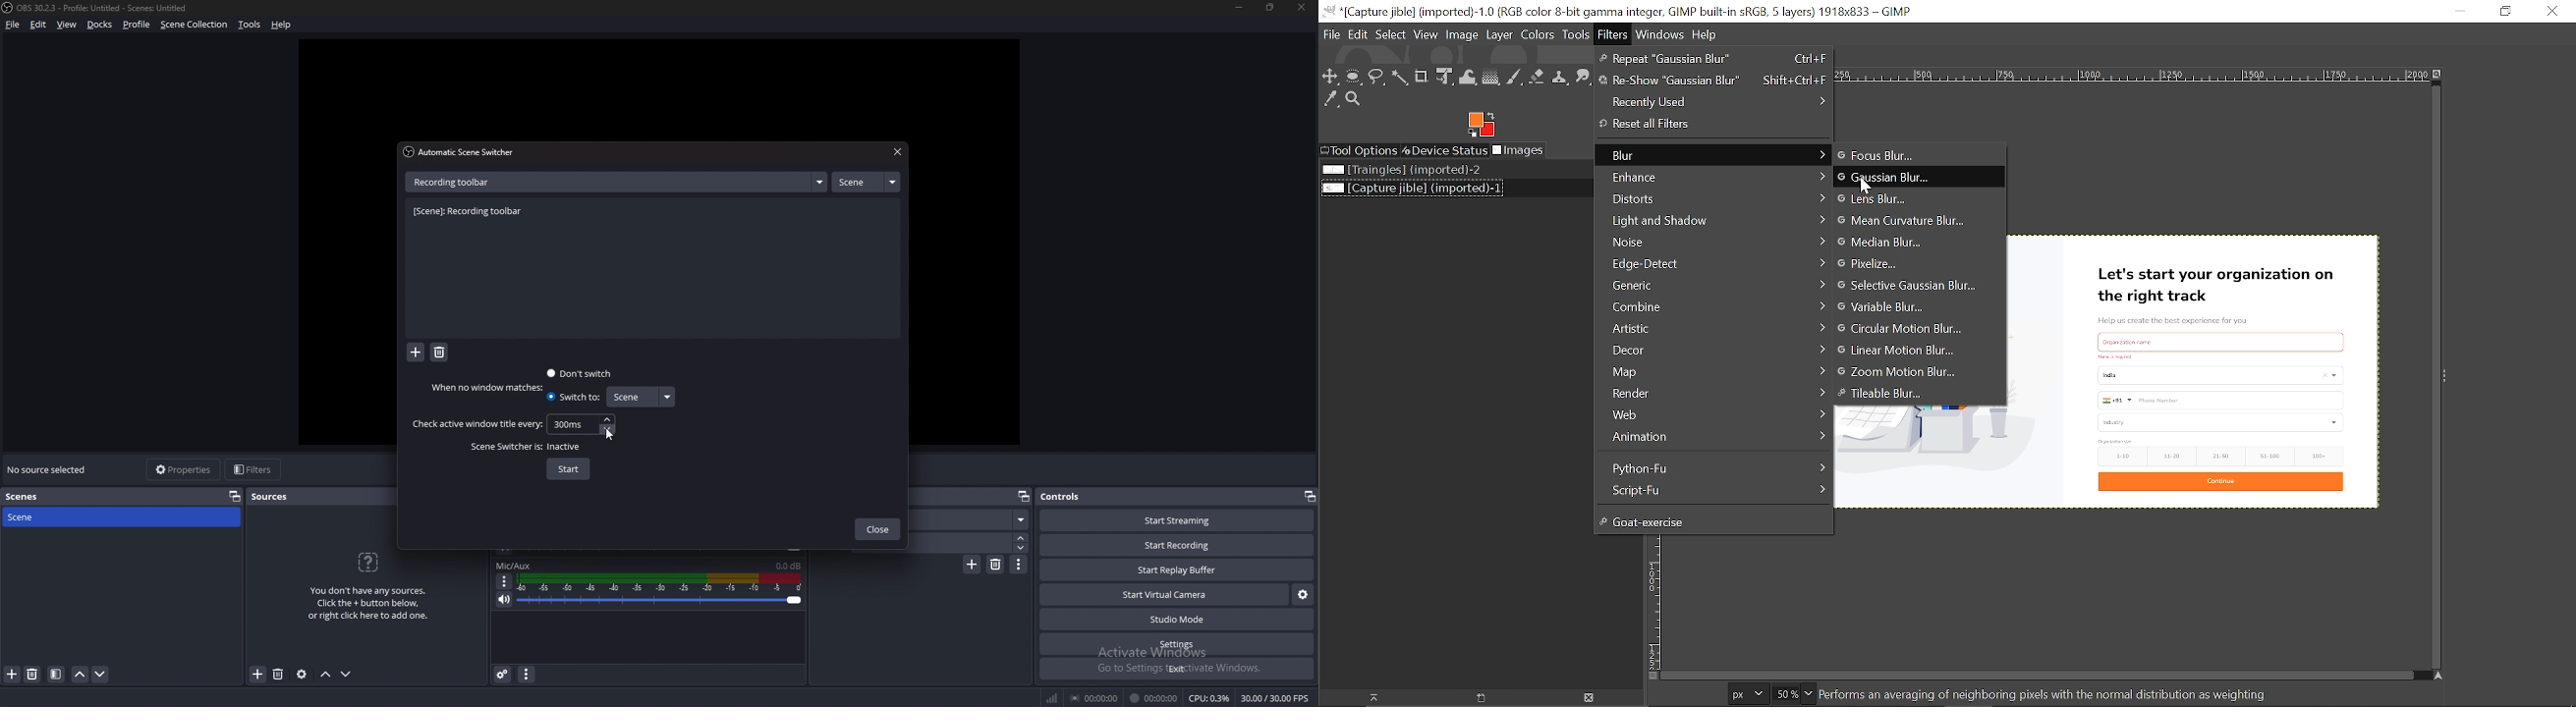 The height and width of the screenshot is (728, 2576). Describe the element at coordinates (1095, 697) in the screenshot. I see `stream duration` at that location.